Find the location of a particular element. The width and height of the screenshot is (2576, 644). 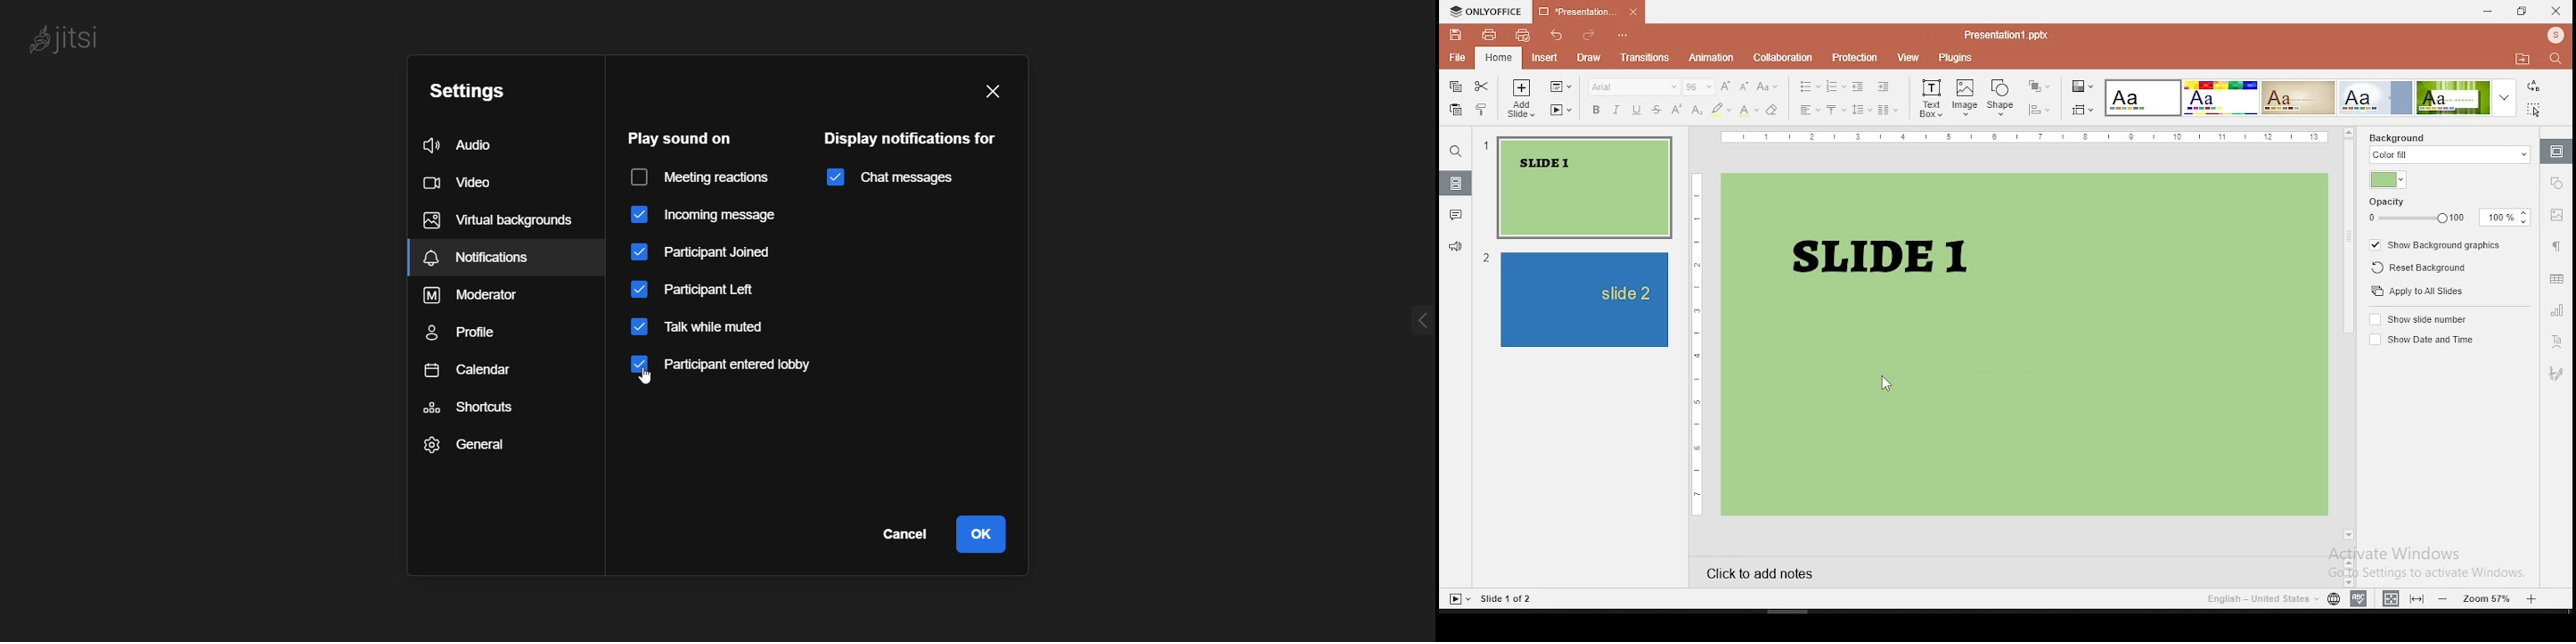

apply to all slides is located at coordinates (2415, 291).